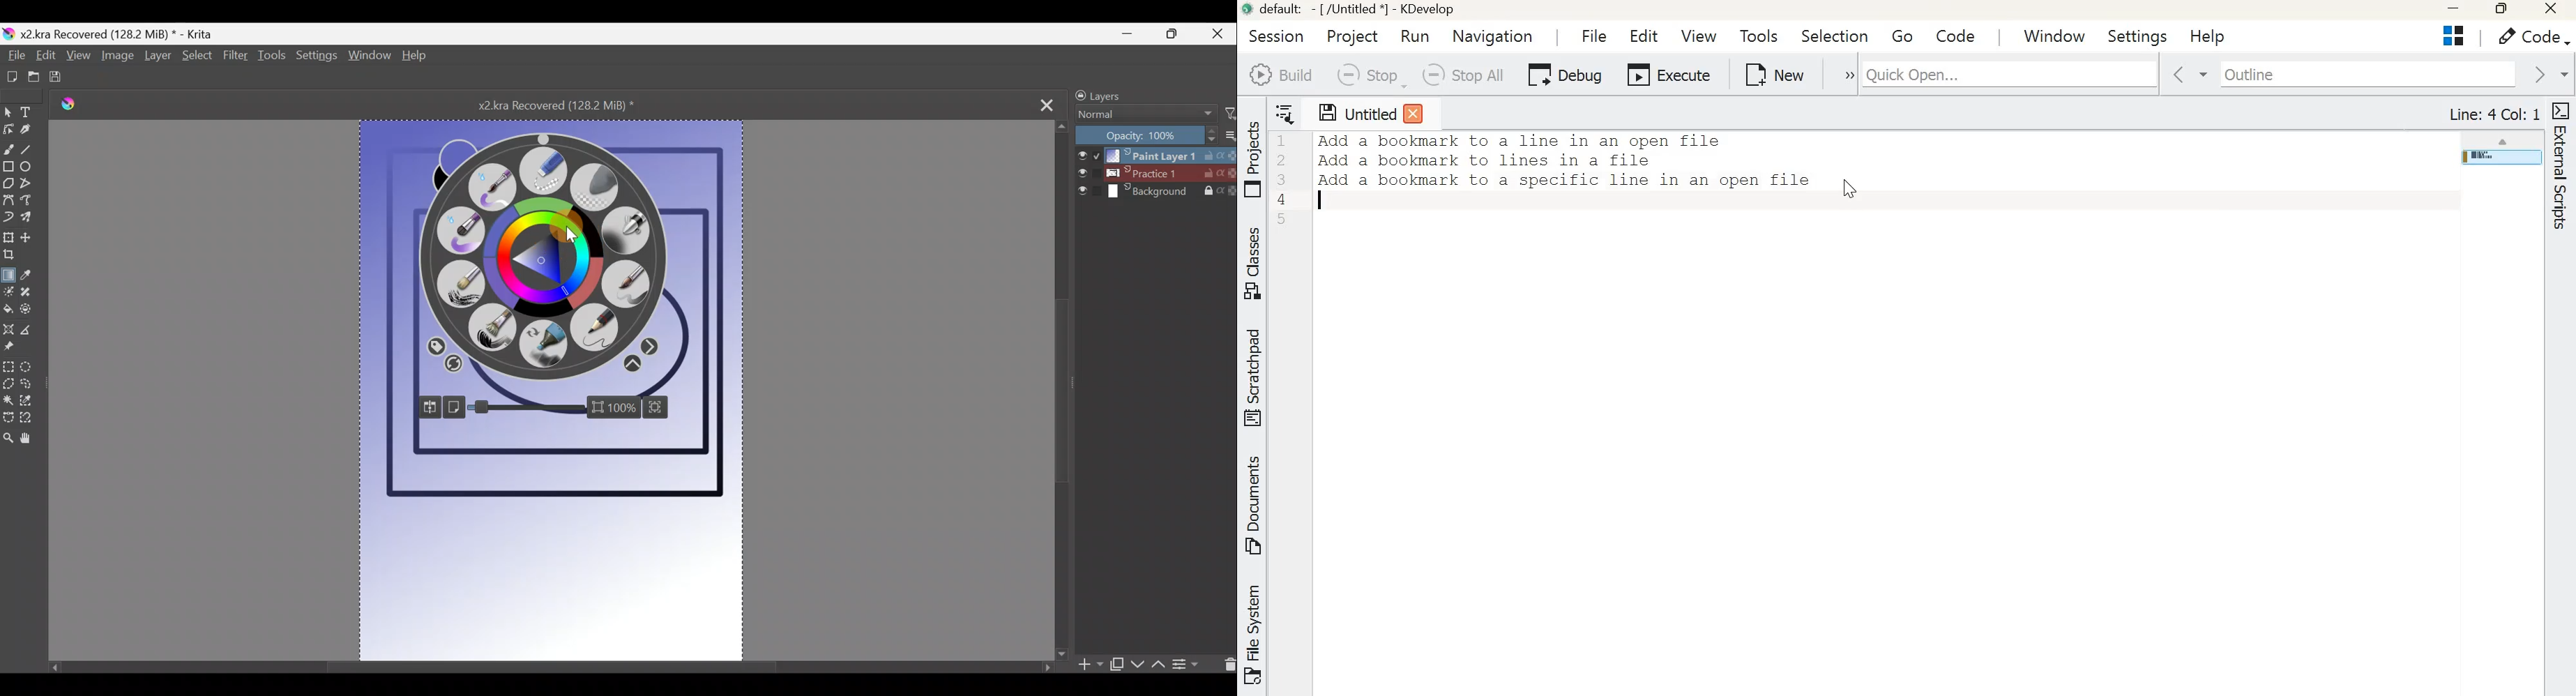 Image resolution: width=2576 pixels, height=700 pixels. What do you see at coordinates (1155, 173) in the screenshot?
I see `Layer 2` at bounding box center [1155, 173].